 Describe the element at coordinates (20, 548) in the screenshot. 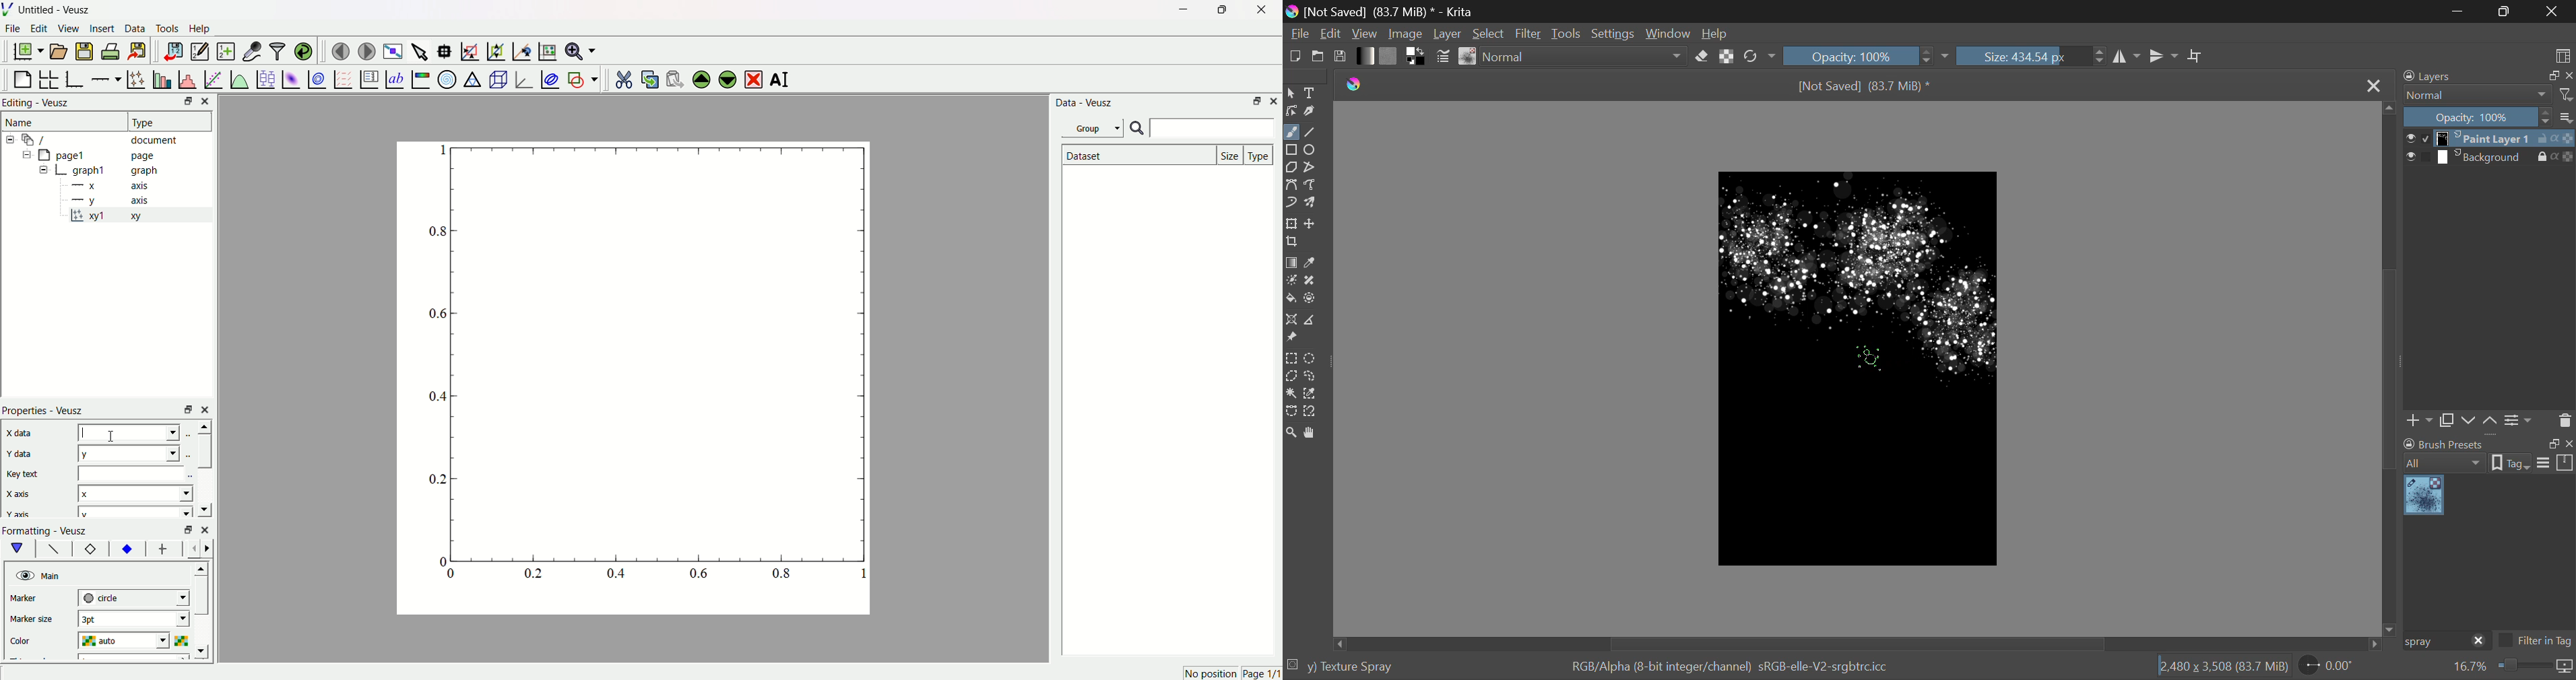

I see `main` at that location.